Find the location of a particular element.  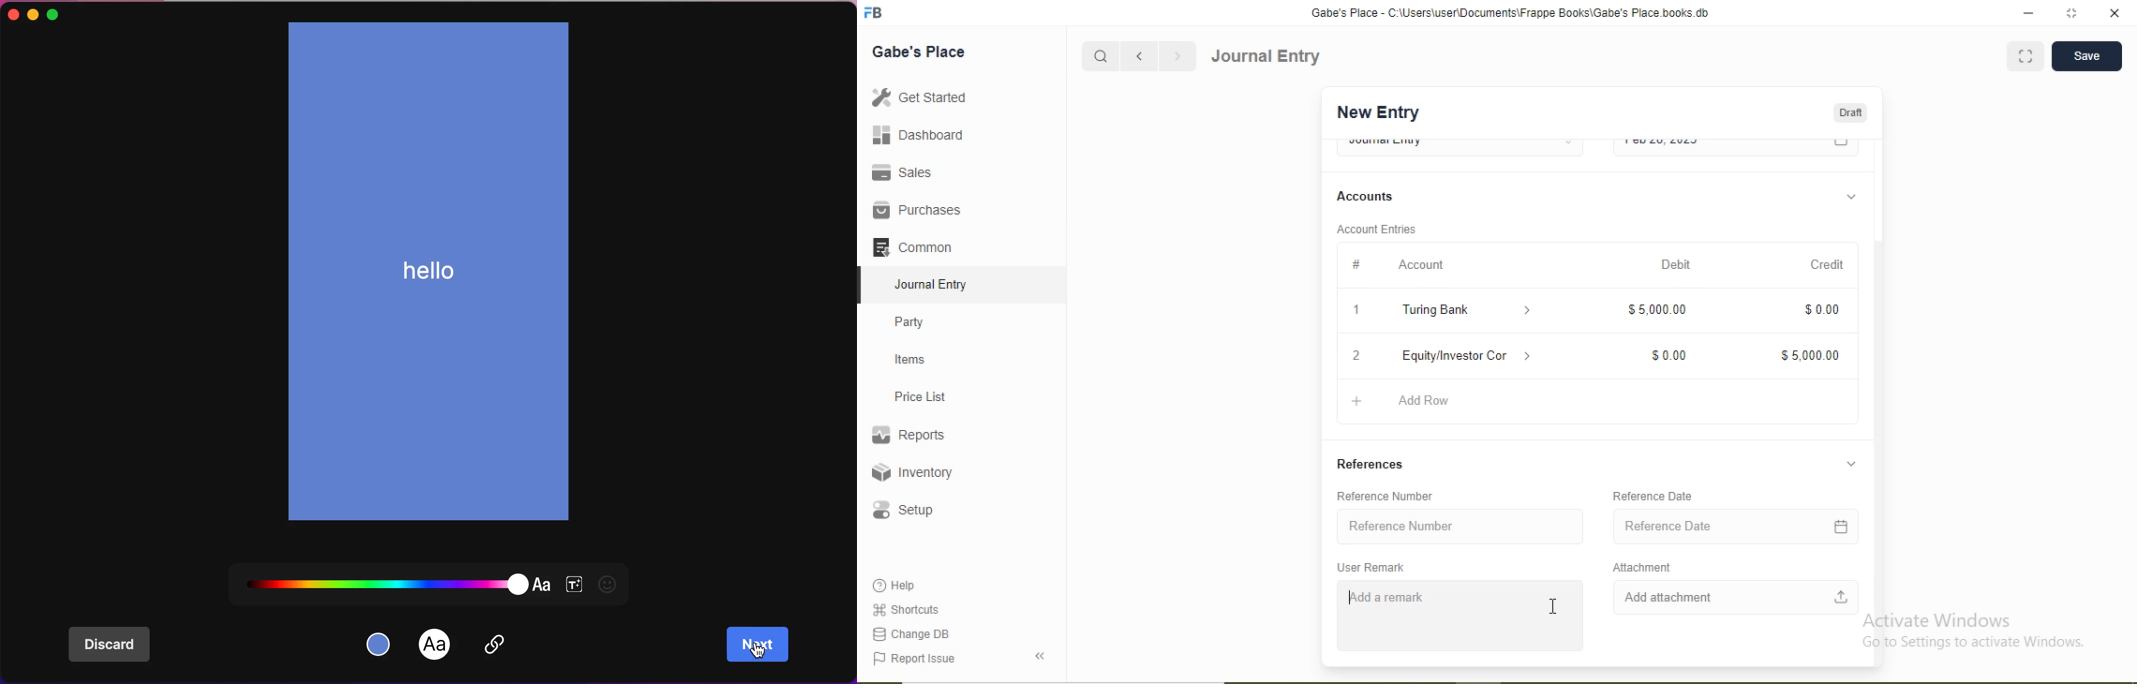

Cursor is located at coordinates (1552, 605).